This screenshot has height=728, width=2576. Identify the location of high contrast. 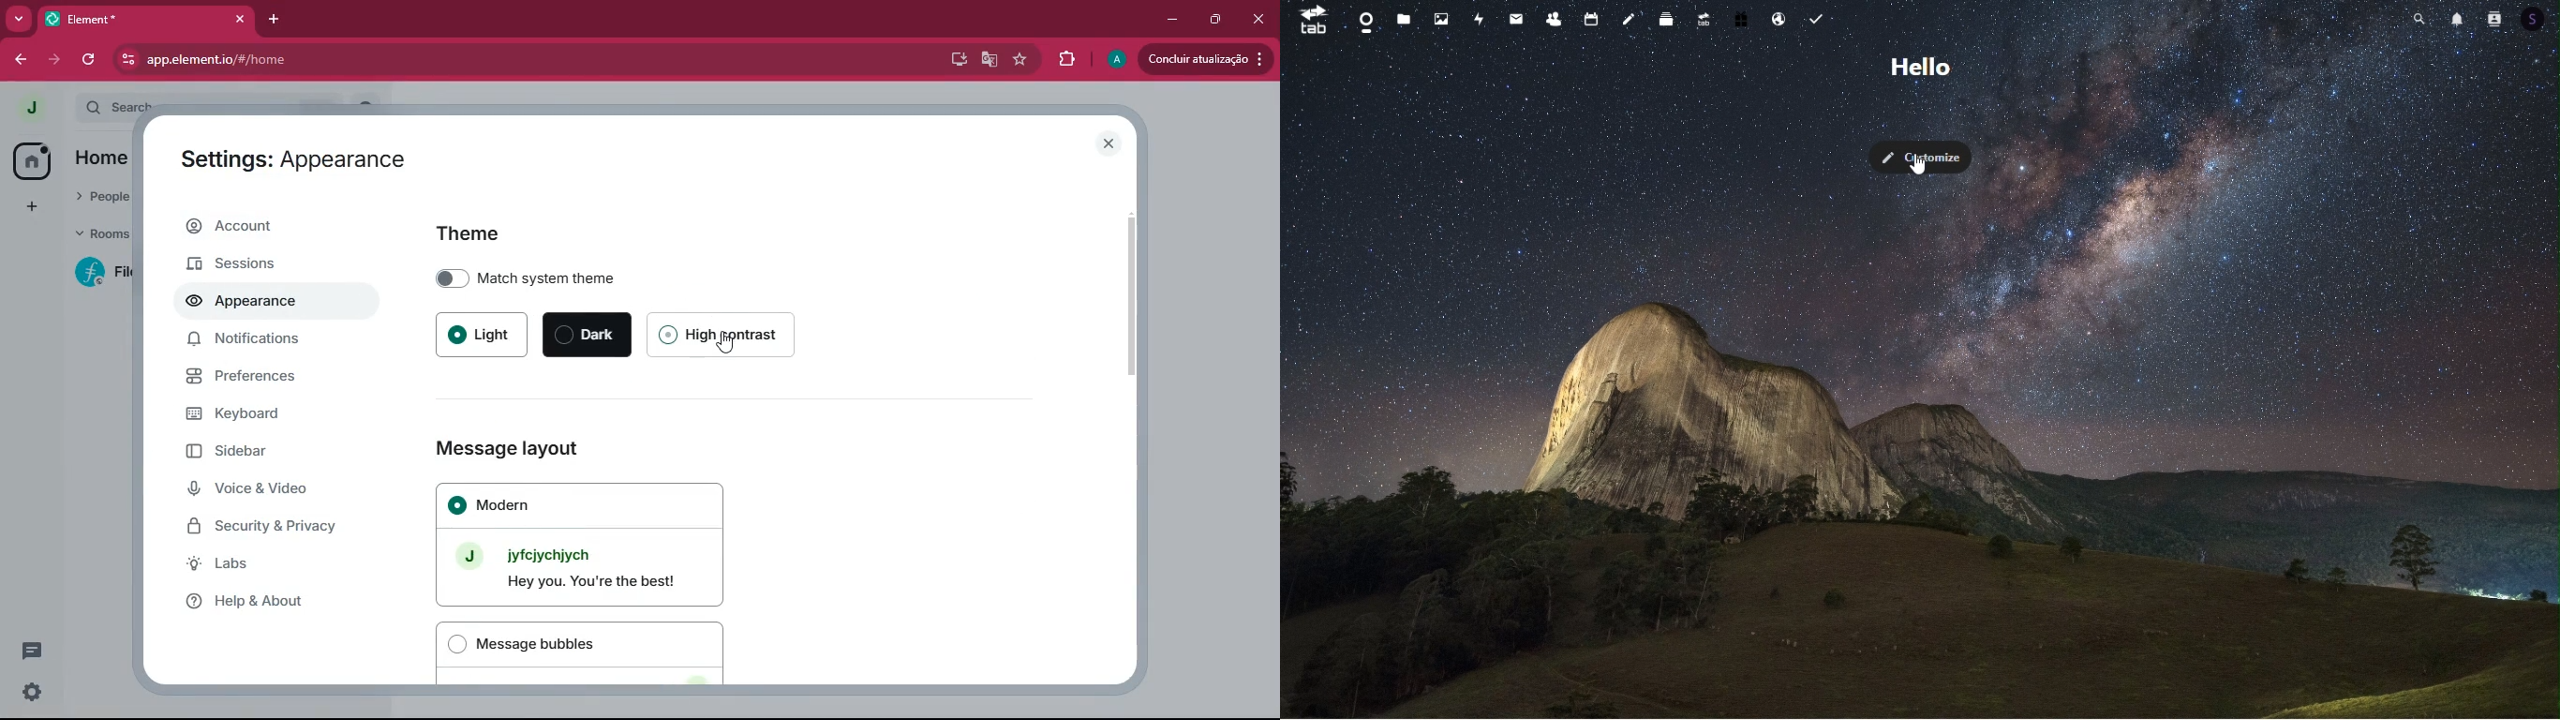
(729, 334).